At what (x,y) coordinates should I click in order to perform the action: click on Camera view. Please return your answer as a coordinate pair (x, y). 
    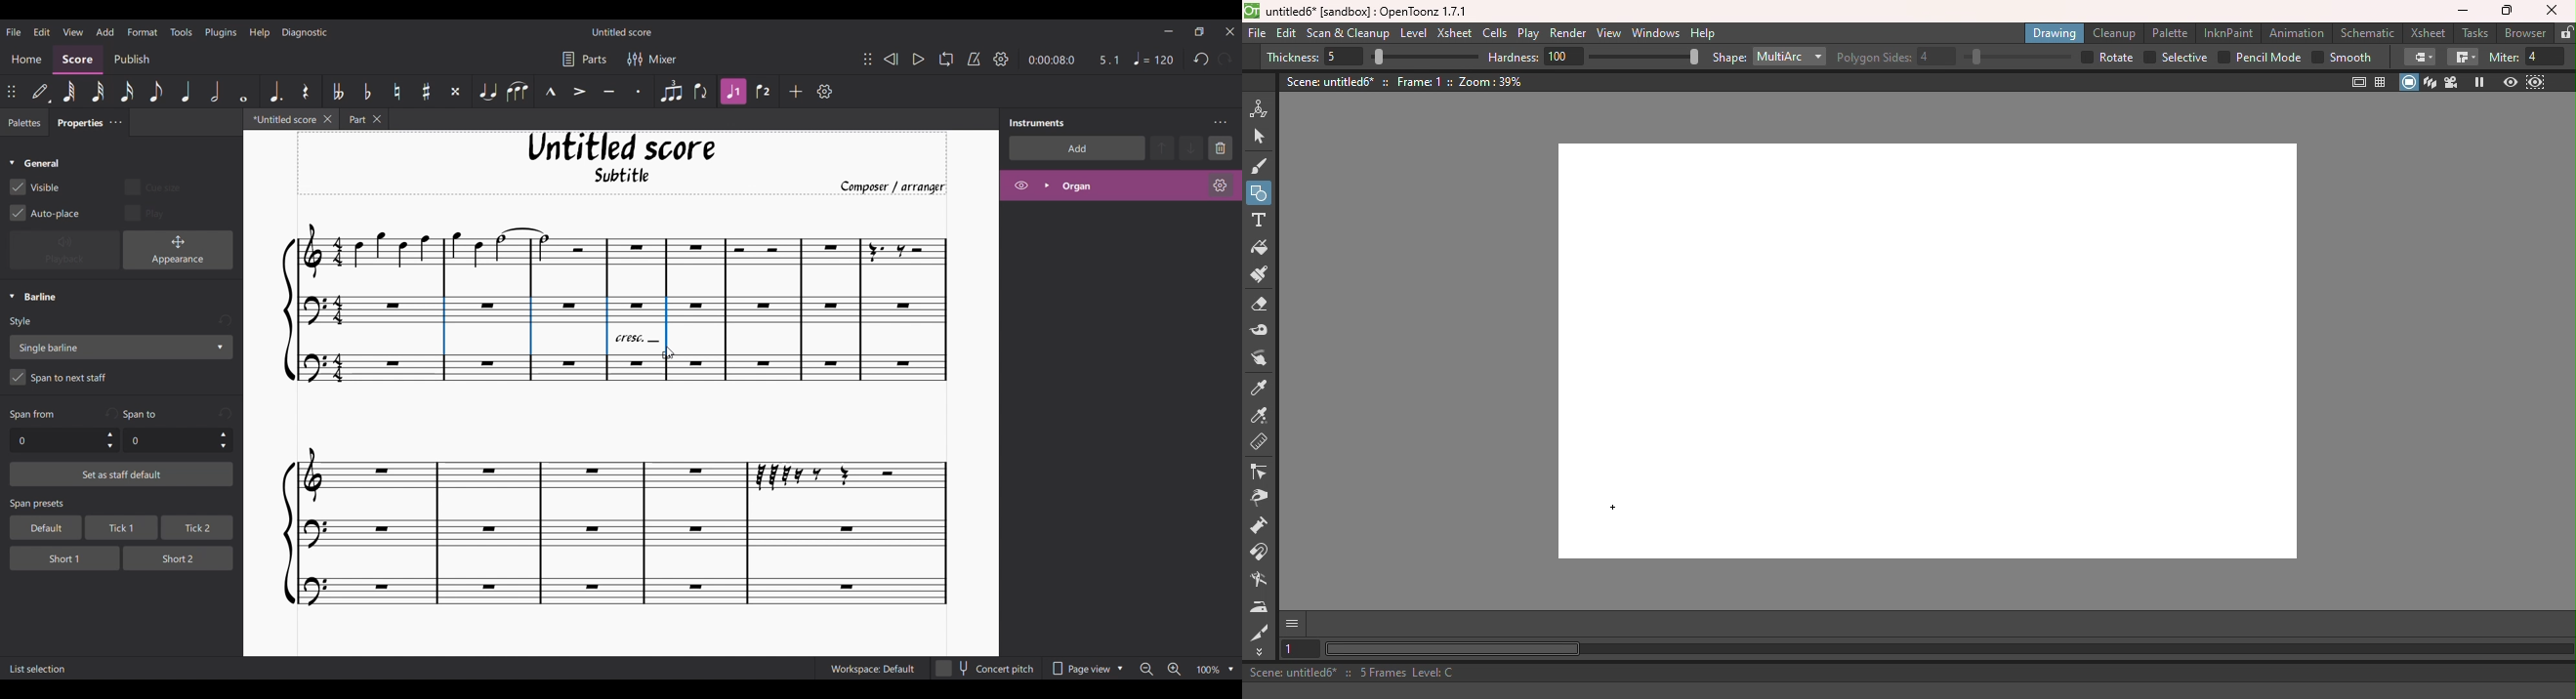
    Looking at the image, I should click on (2451, 83).